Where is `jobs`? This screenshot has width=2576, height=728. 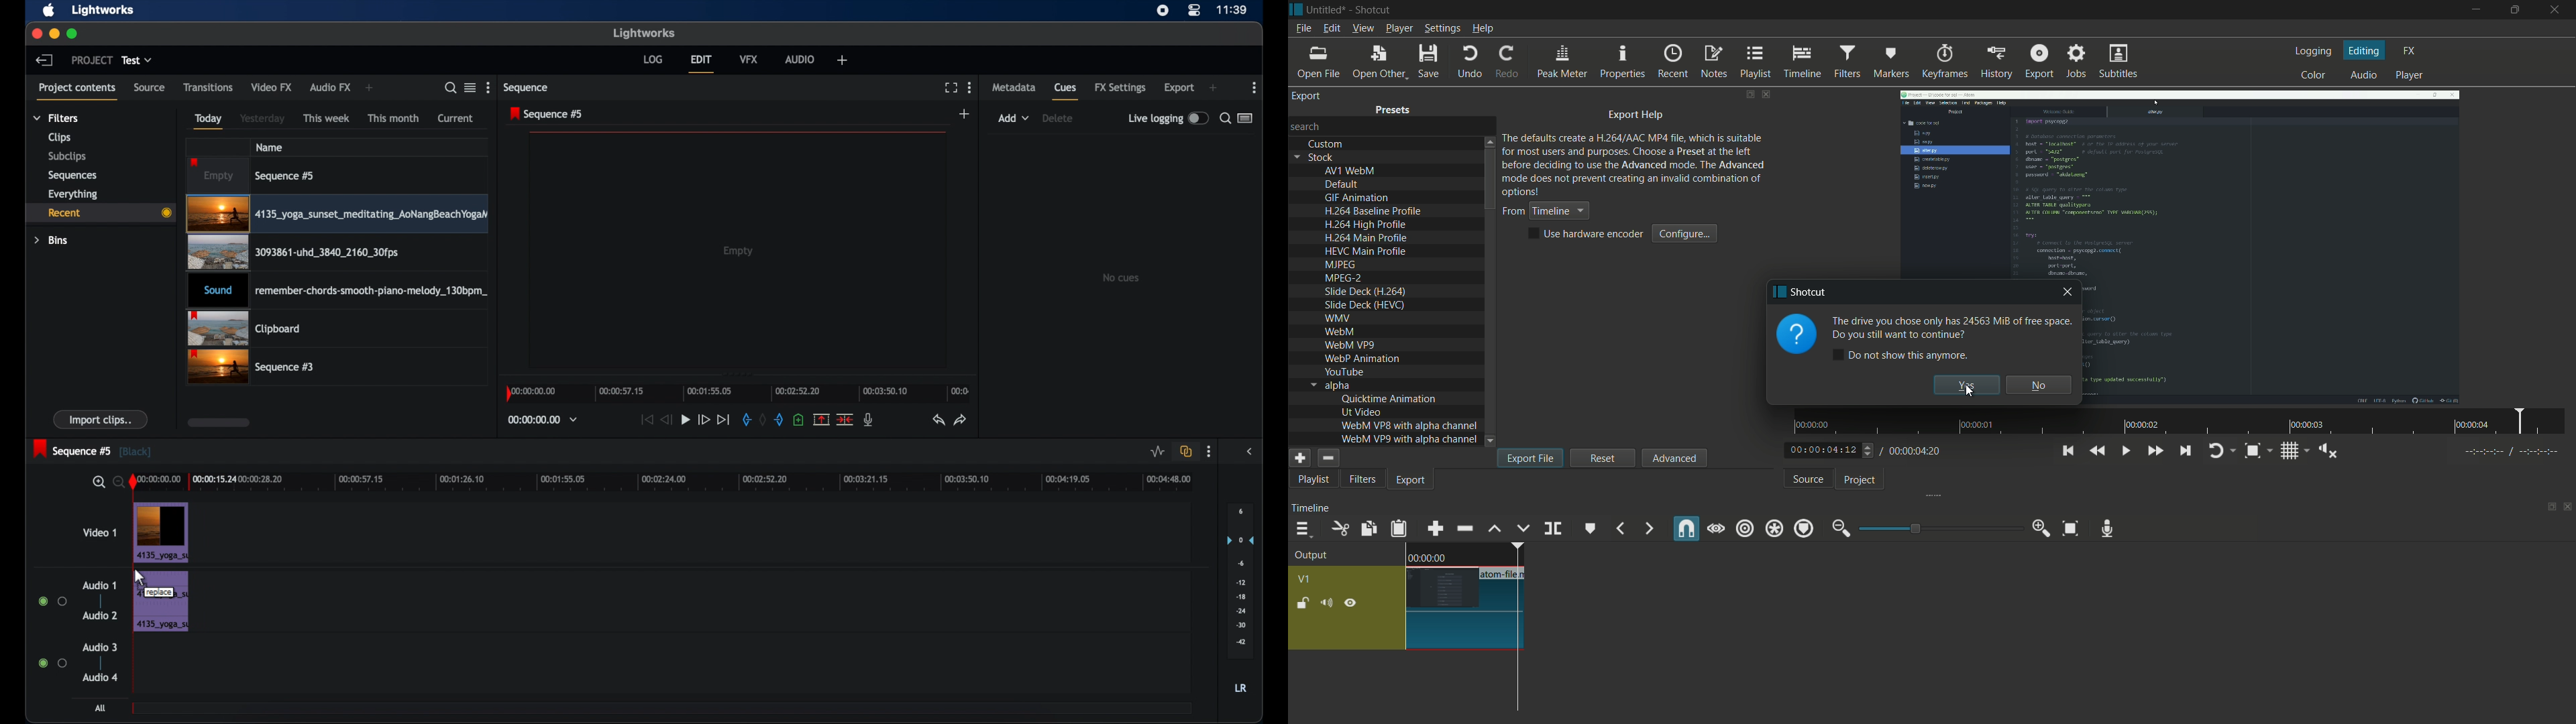 jobs is located at coordinates (2078, 62).